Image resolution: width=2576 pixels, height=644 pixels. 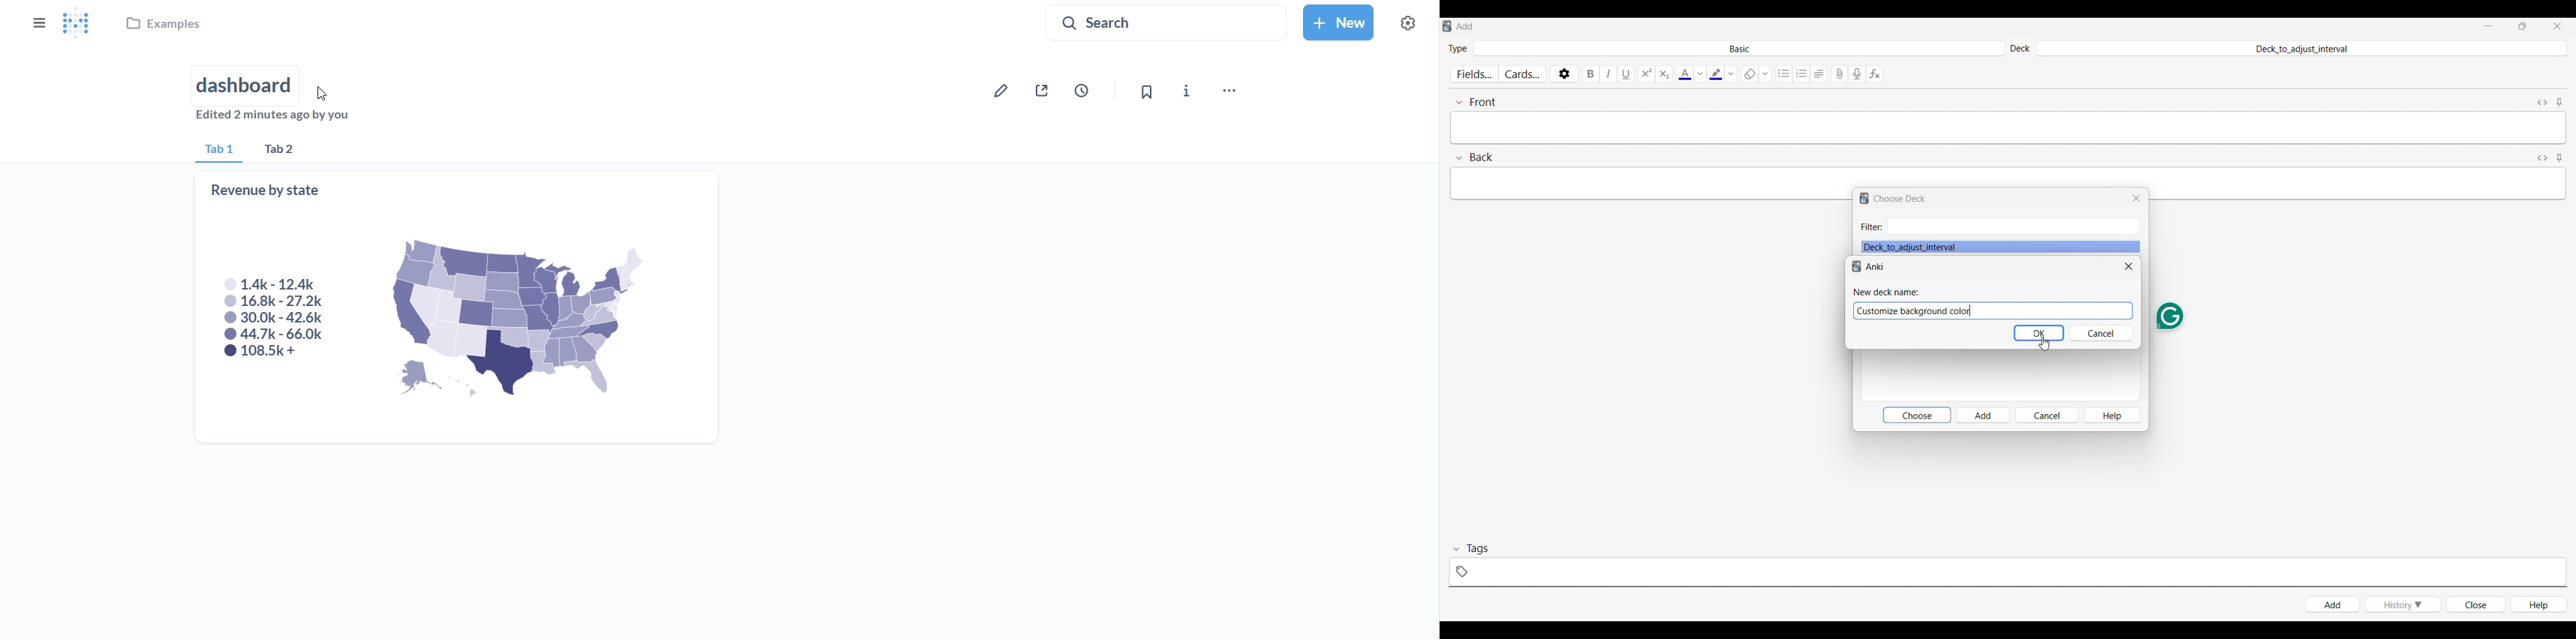 I want to click on Cancel, so click(x=2047, y=415).